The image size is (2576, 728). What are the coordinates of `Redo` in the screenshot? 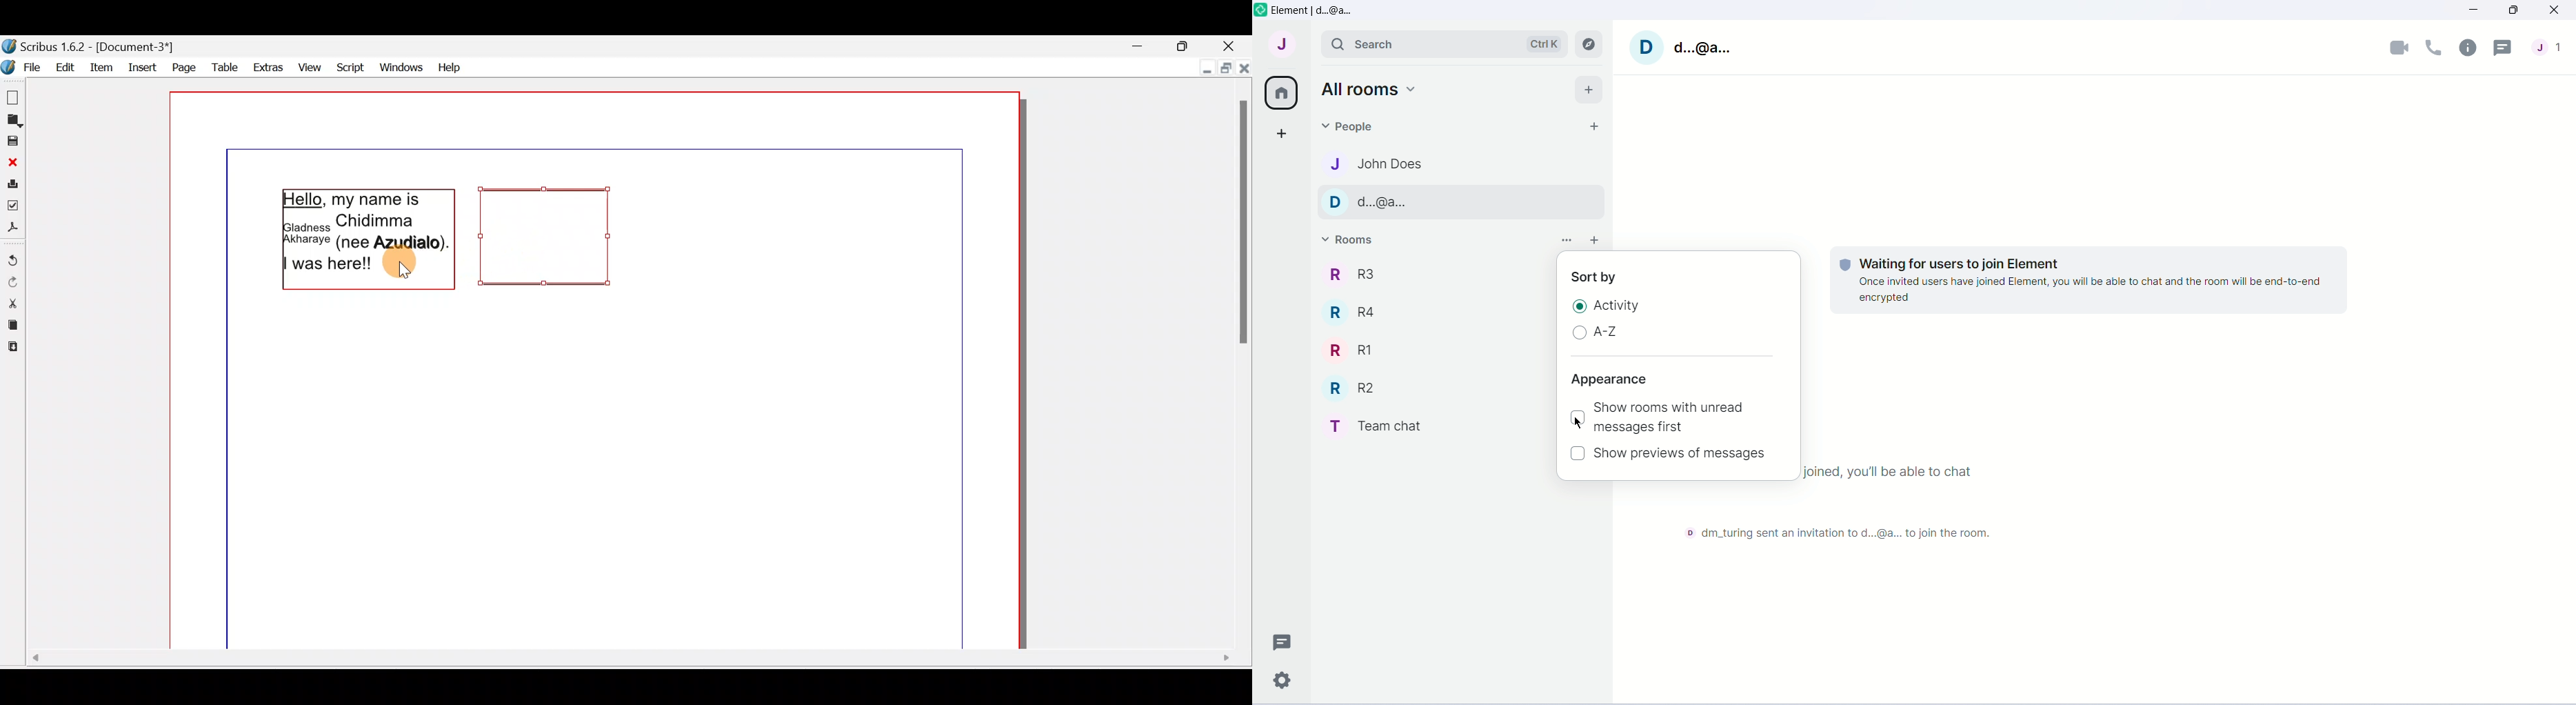 It's located at (12, 281).